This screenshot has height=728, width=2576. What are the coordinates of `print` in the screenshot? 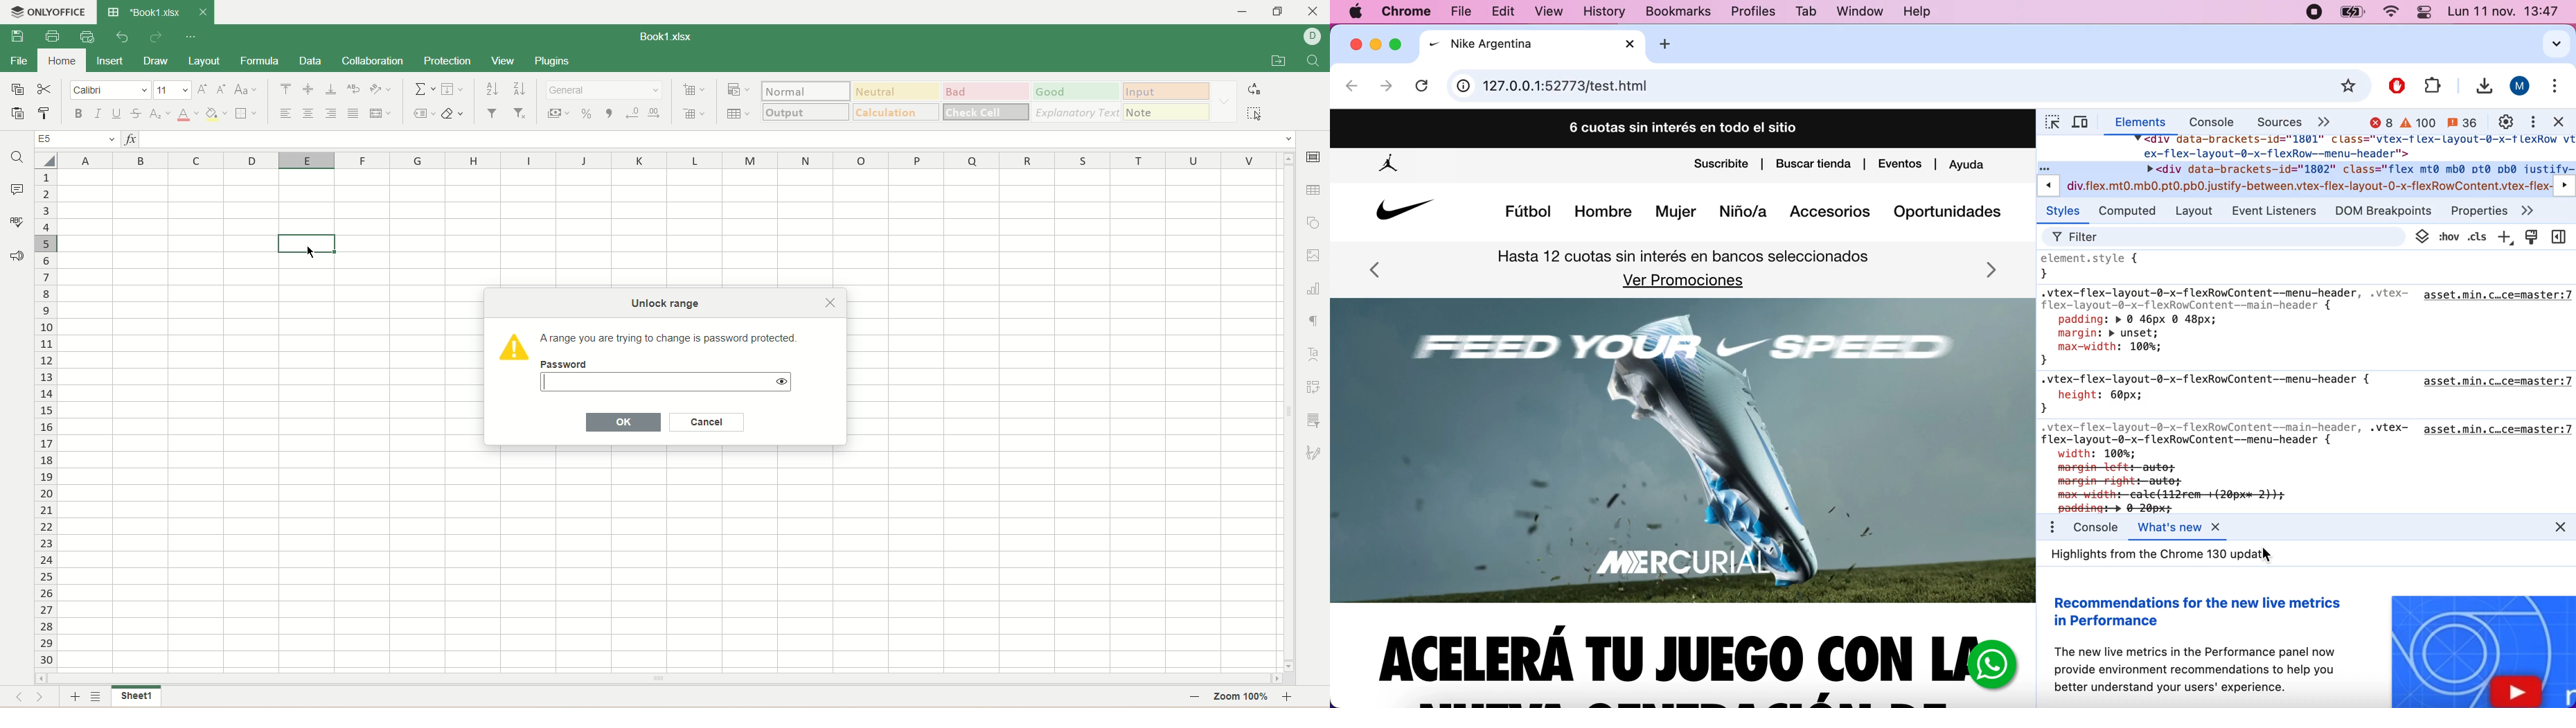 It's located at (53, 37).